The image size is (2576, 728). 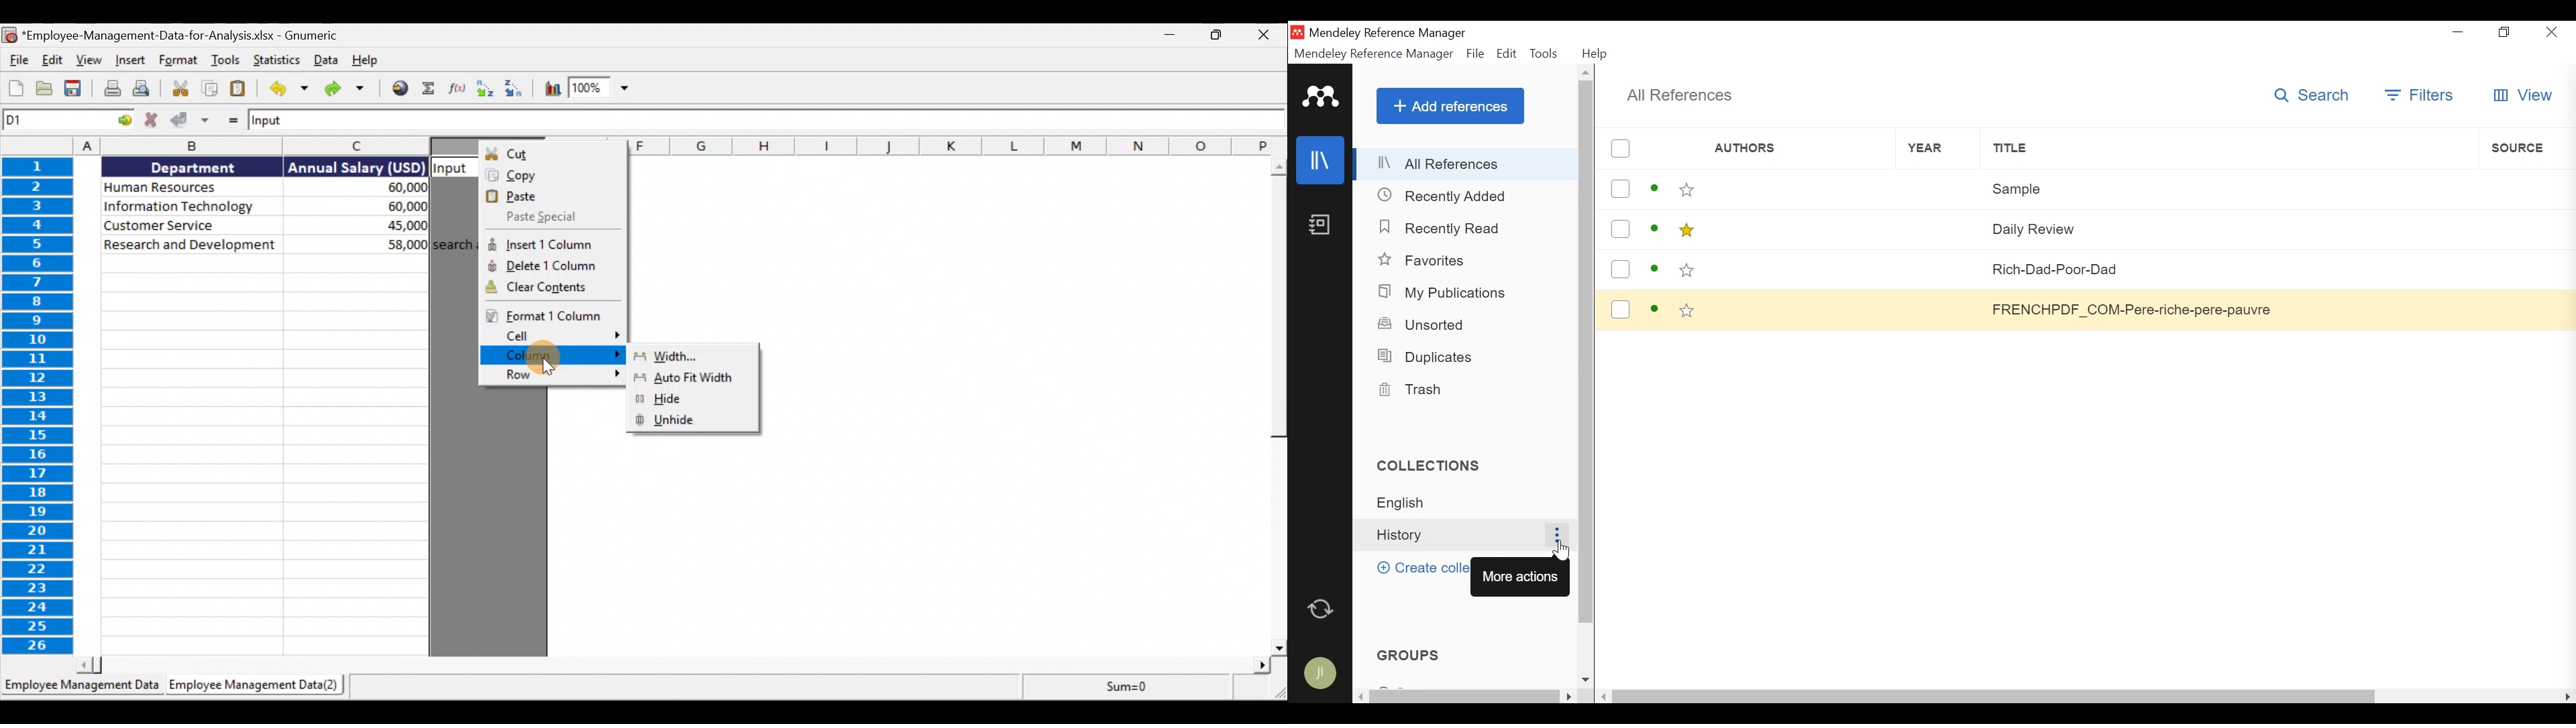 What do you see at coordinates (214, 145) in the screenshot?
I see `columns` at bounding box center [214, 145].